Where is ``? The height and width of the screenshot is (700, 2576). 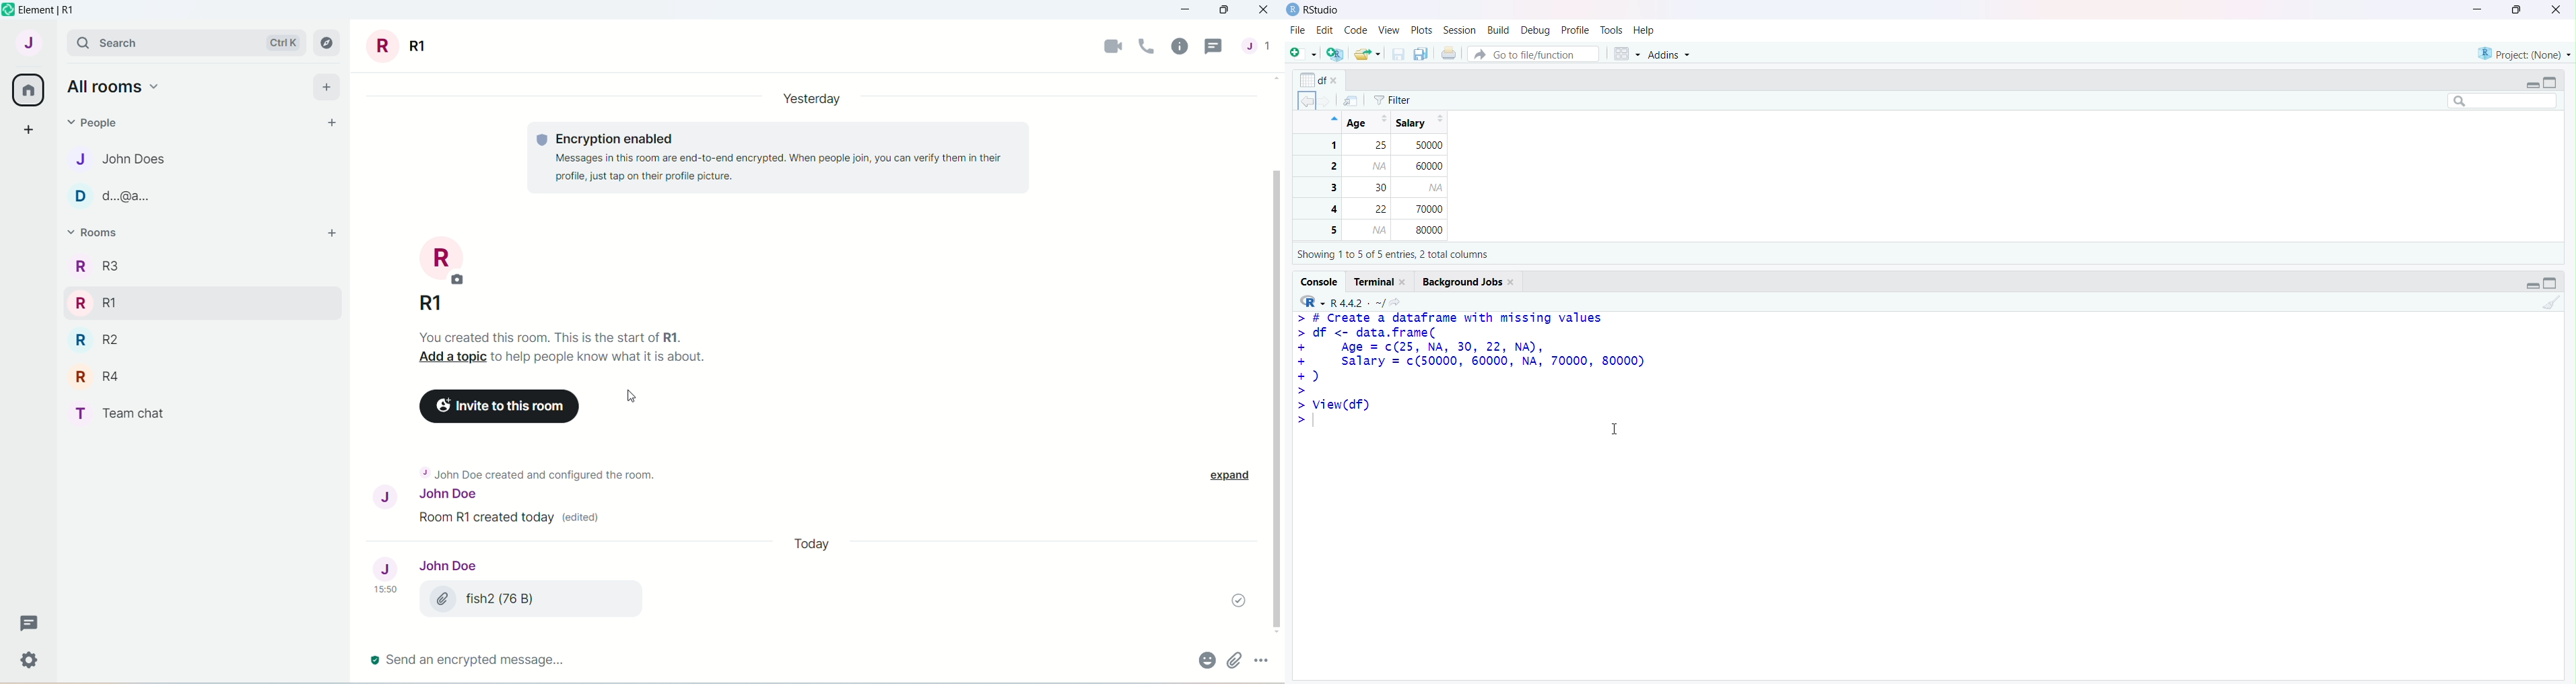
 is located at coordinates (1532, 51).